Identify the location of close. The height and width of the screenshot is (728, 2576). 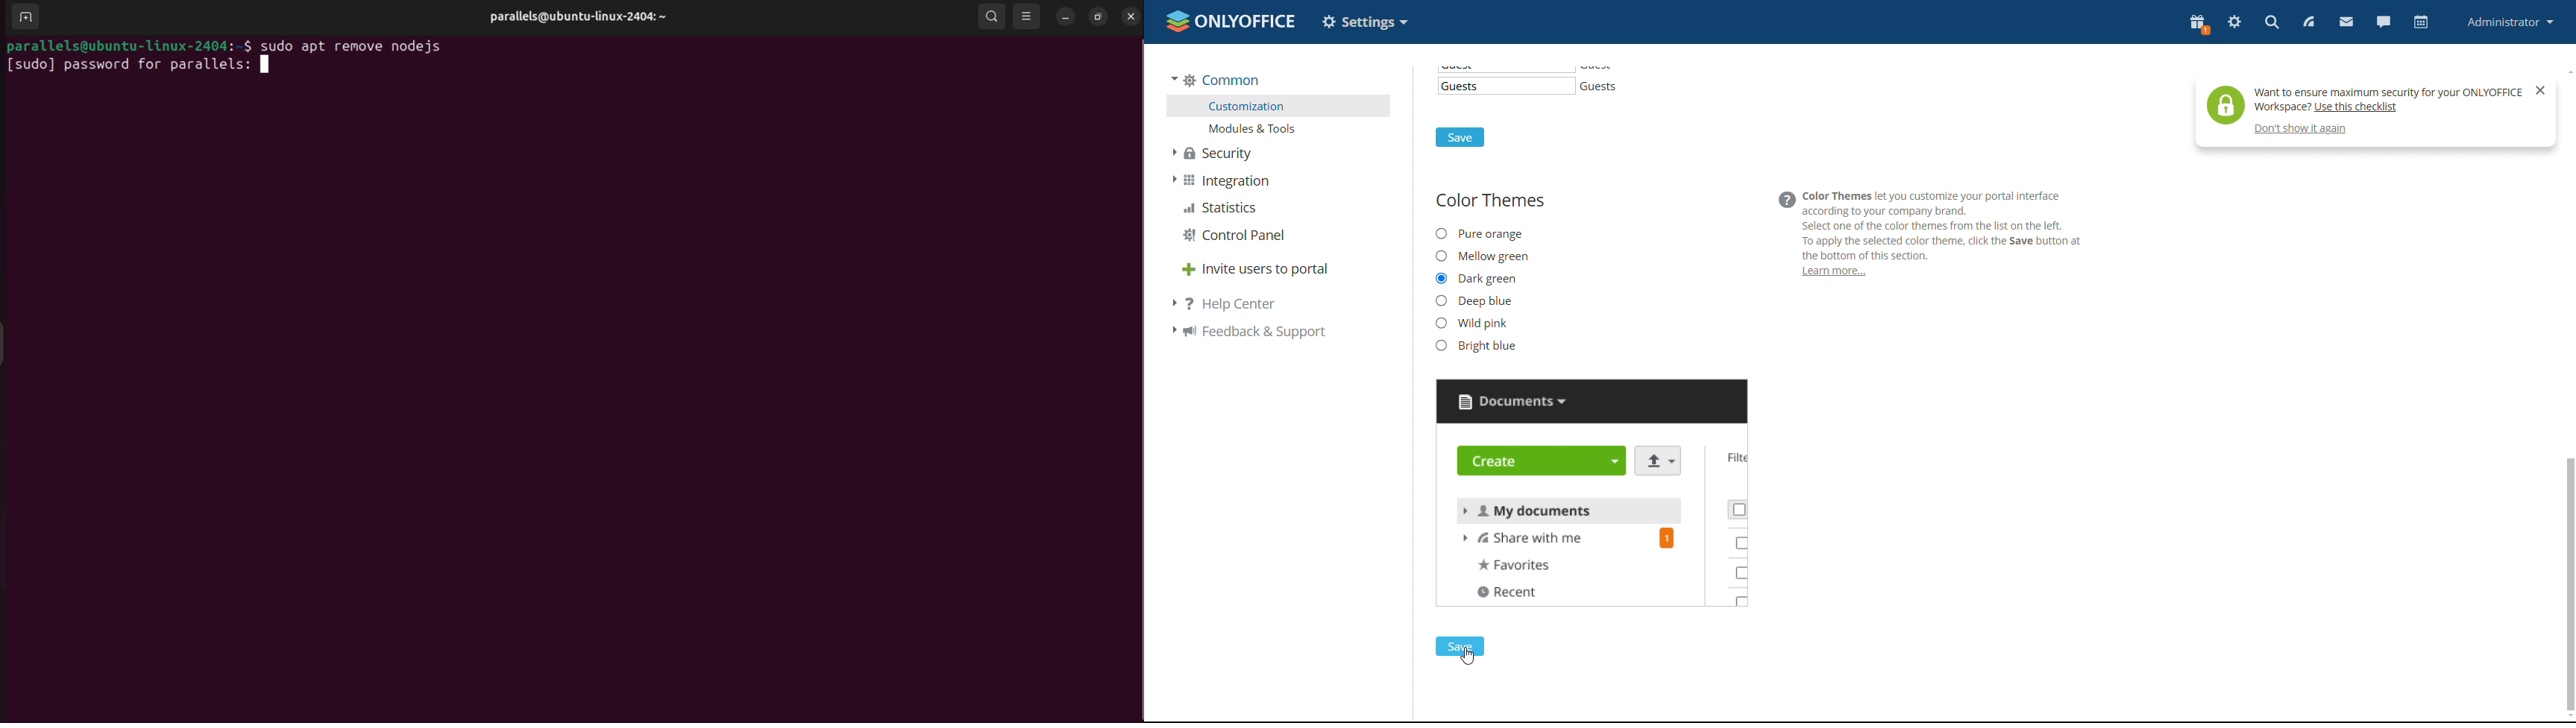
(1129, 16).